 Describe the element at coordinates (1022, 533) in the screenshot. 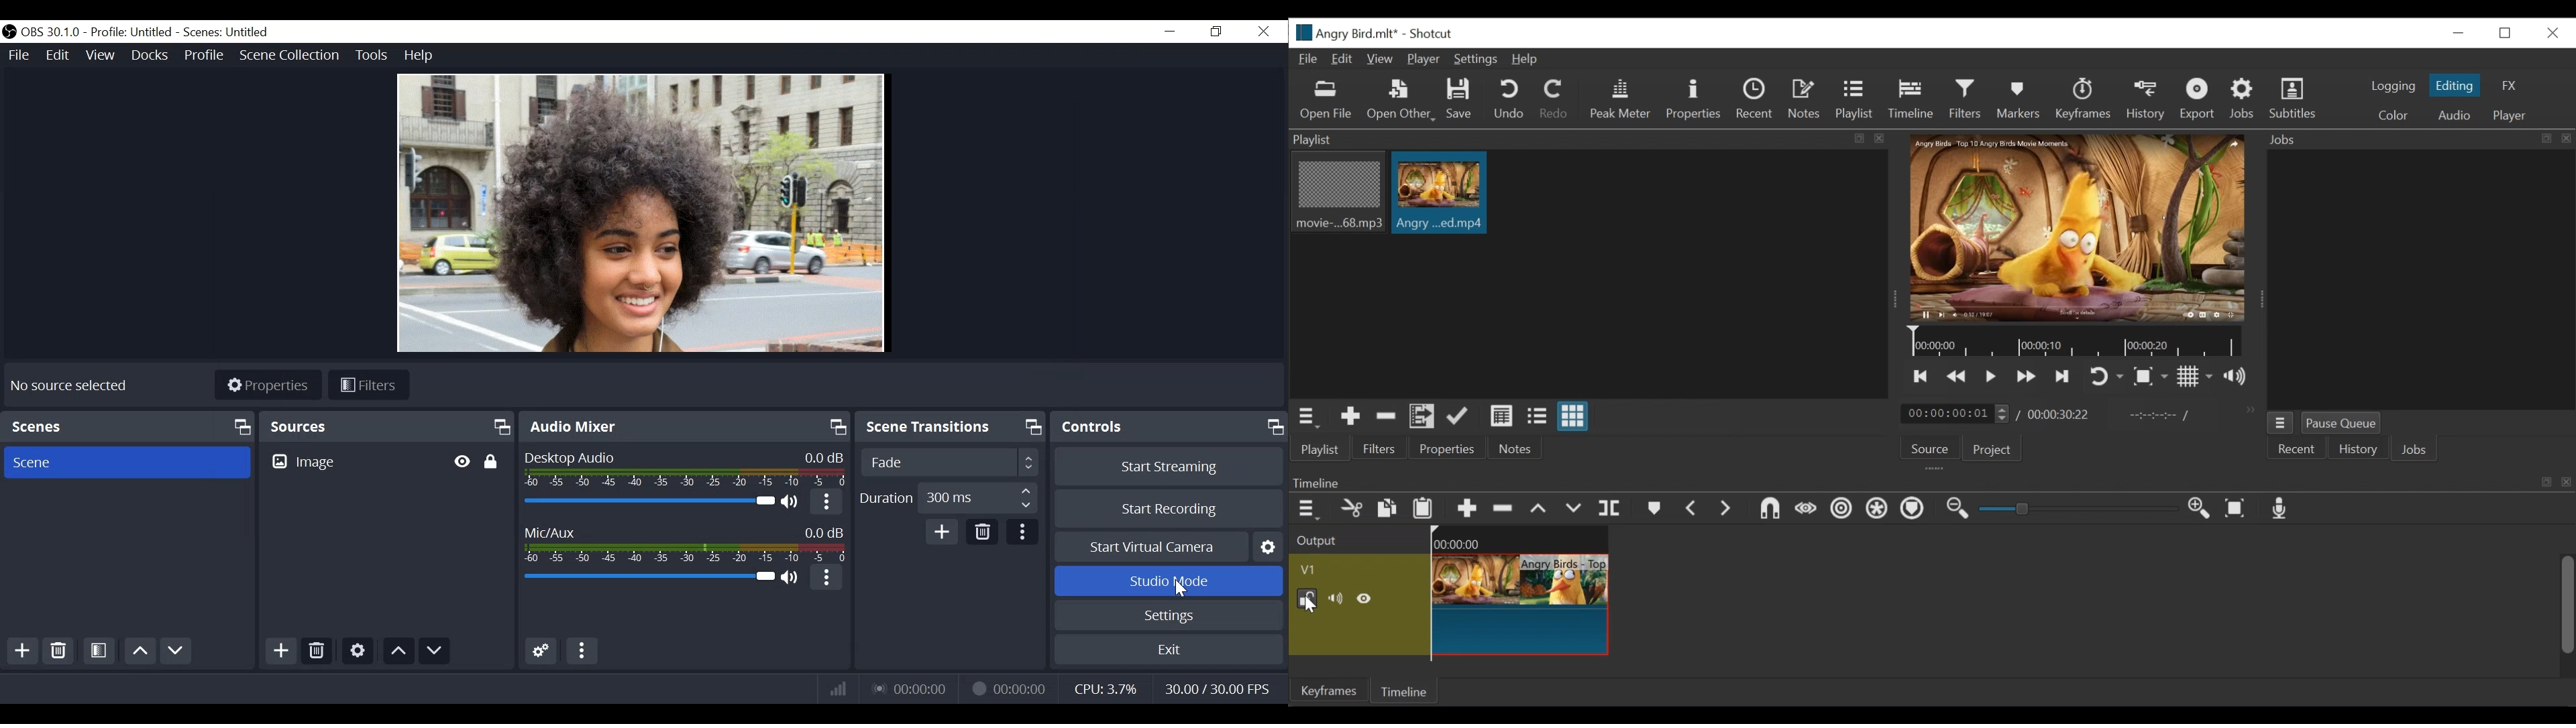

I see `More Options` at that location.